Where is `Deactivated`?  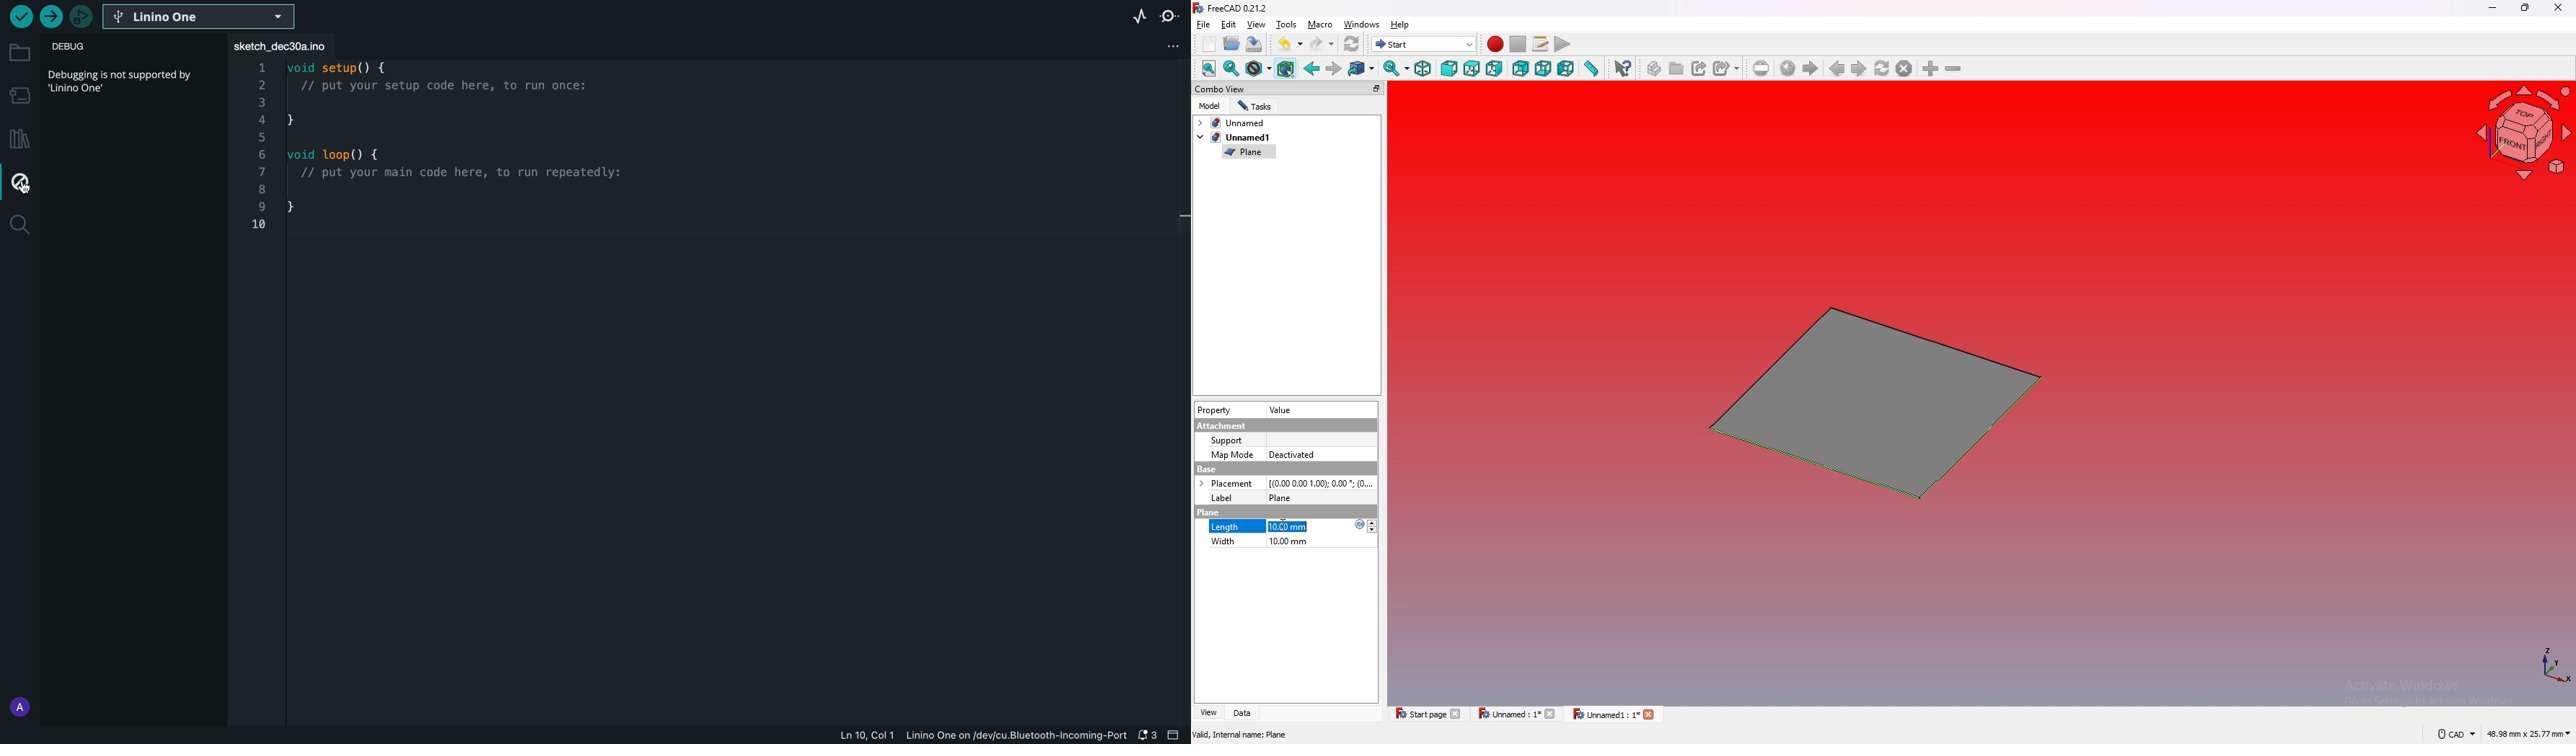
Deactivated is located at coordinates (1294, 454).